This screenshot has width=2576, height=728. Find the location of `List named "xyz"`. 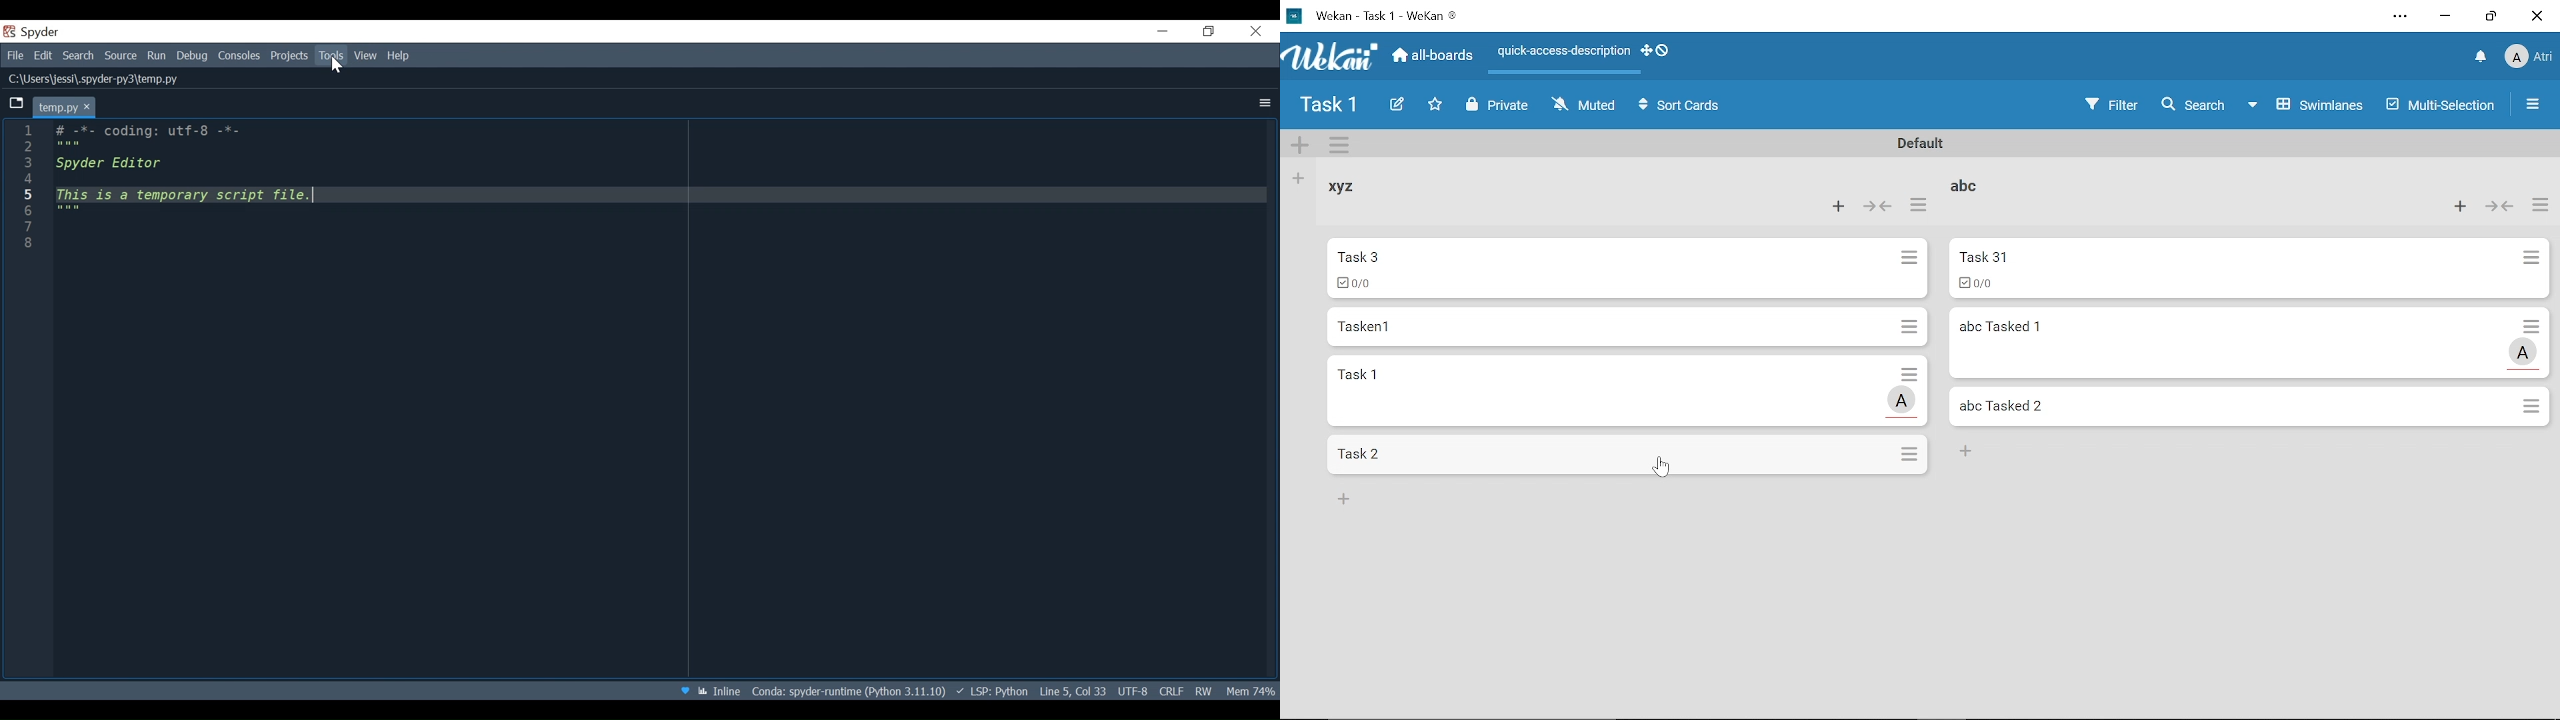

List named "xyz" is located at coordinates (1355, 194).